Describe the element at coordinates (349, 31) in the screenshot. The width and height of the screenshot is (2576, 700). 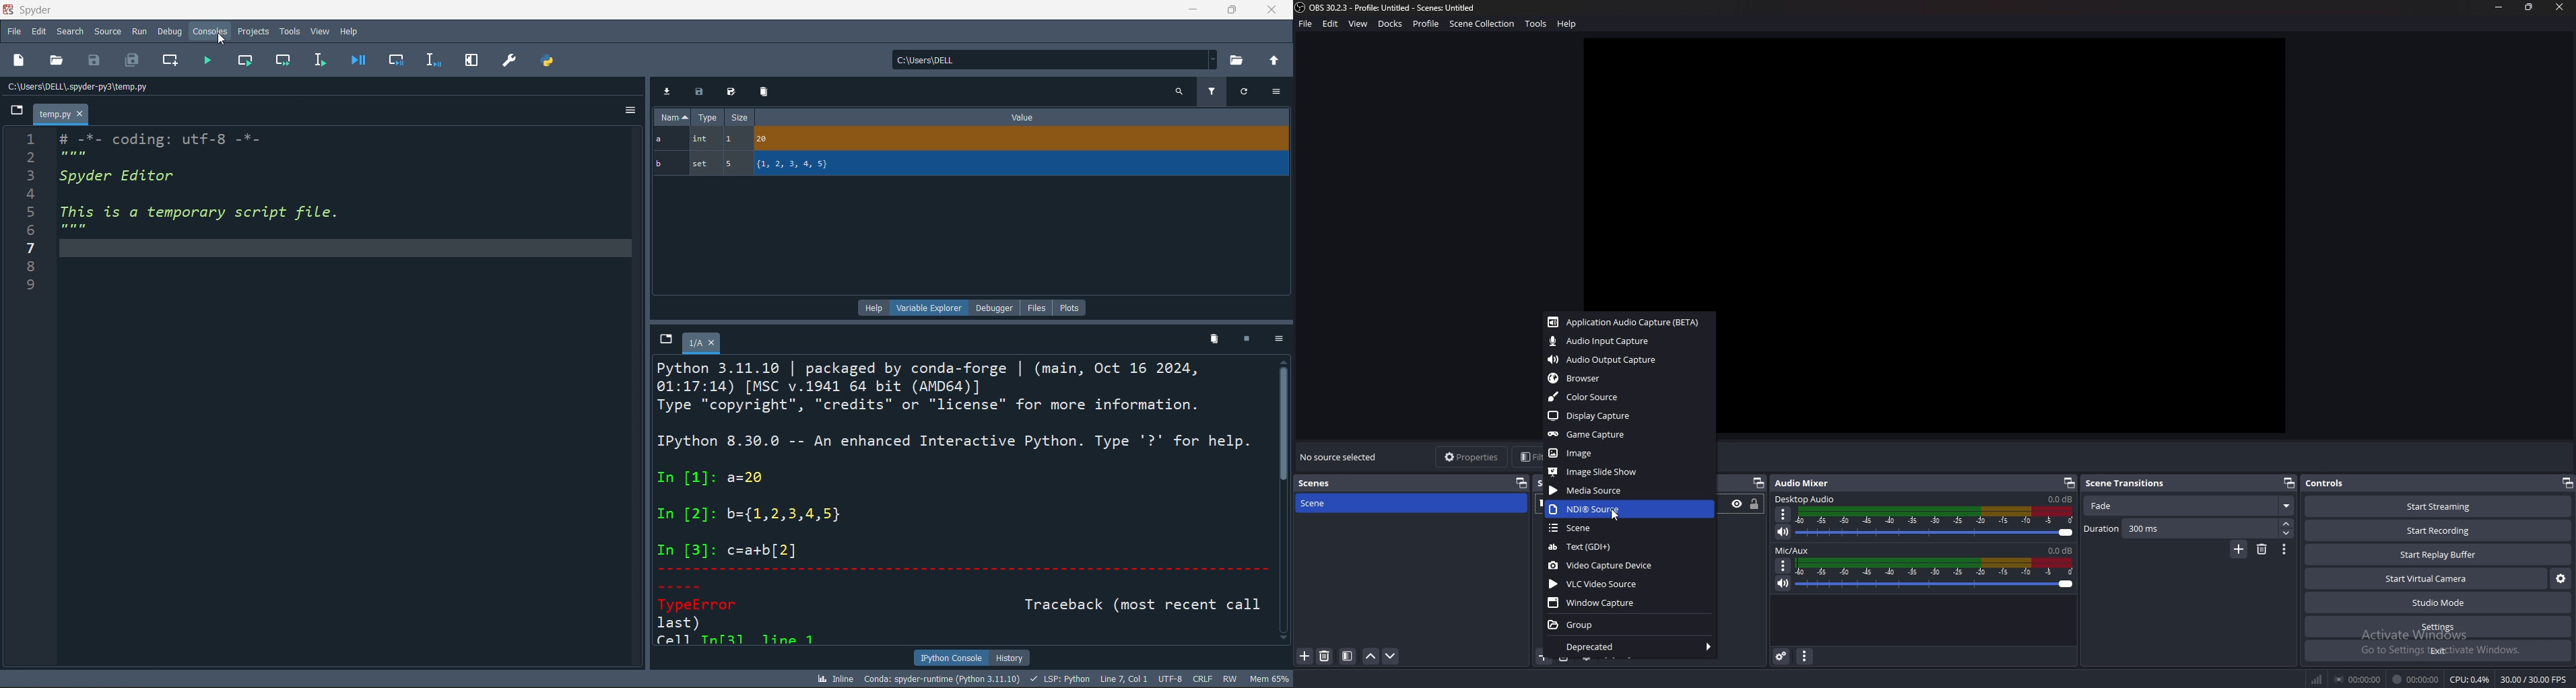
I see `Help` at that location.